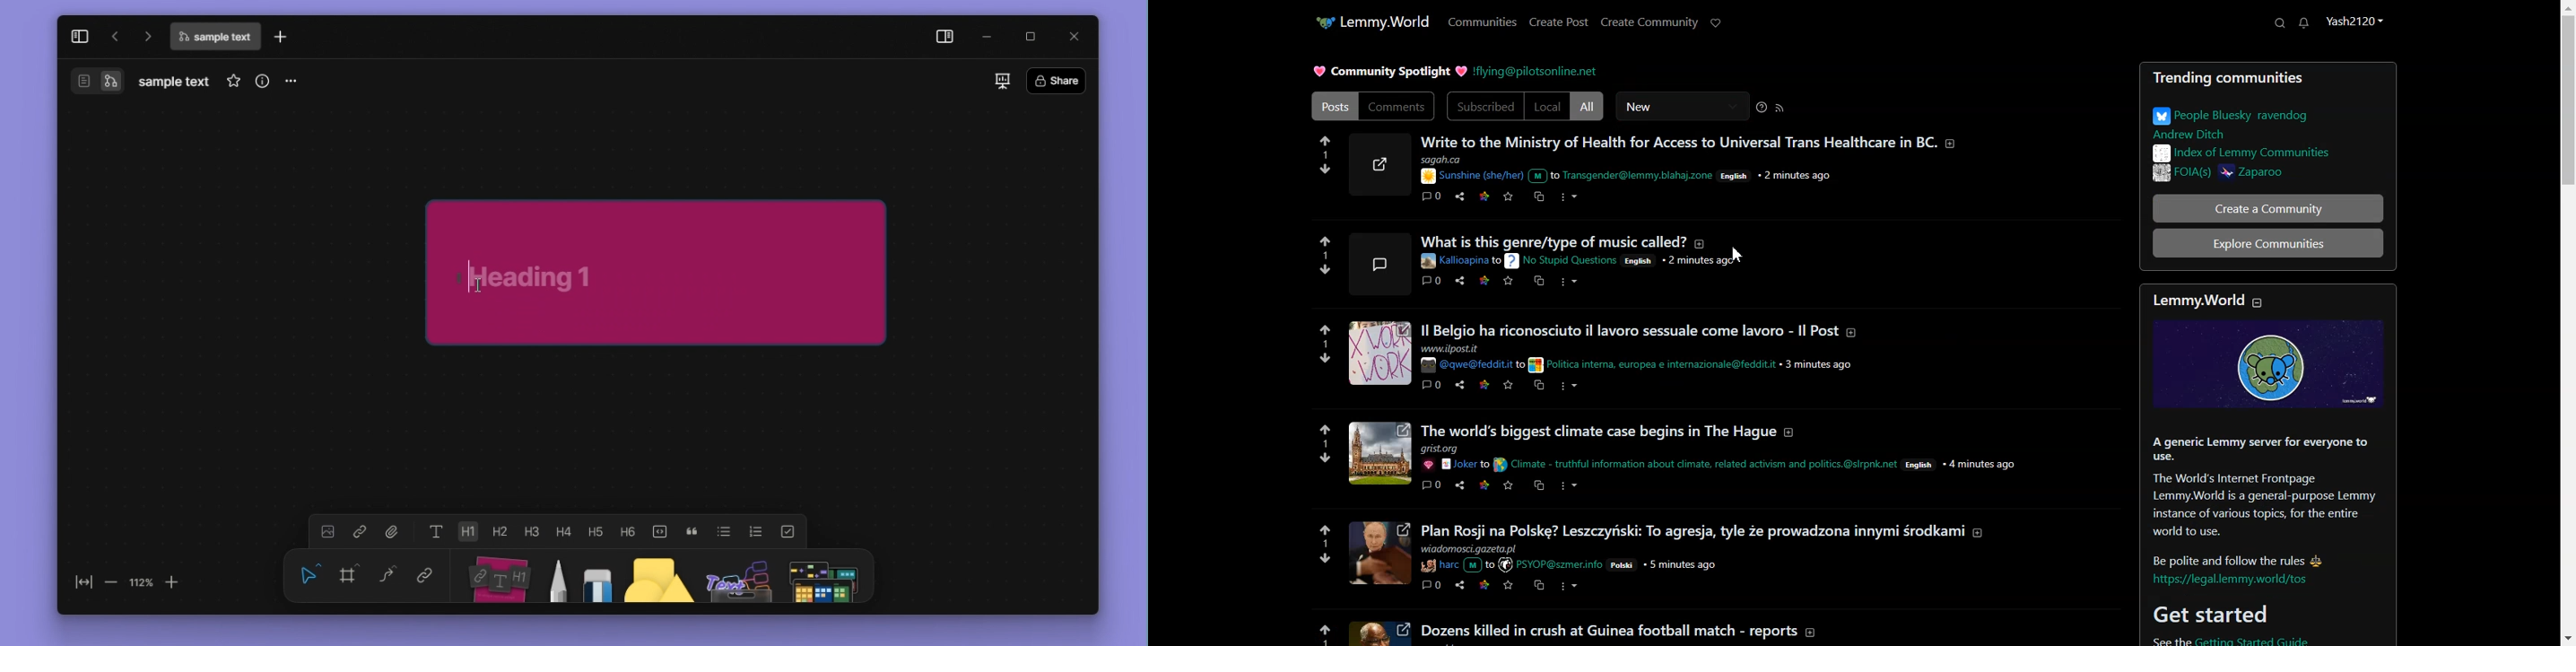  I want to click on filename, so click(174, 83).